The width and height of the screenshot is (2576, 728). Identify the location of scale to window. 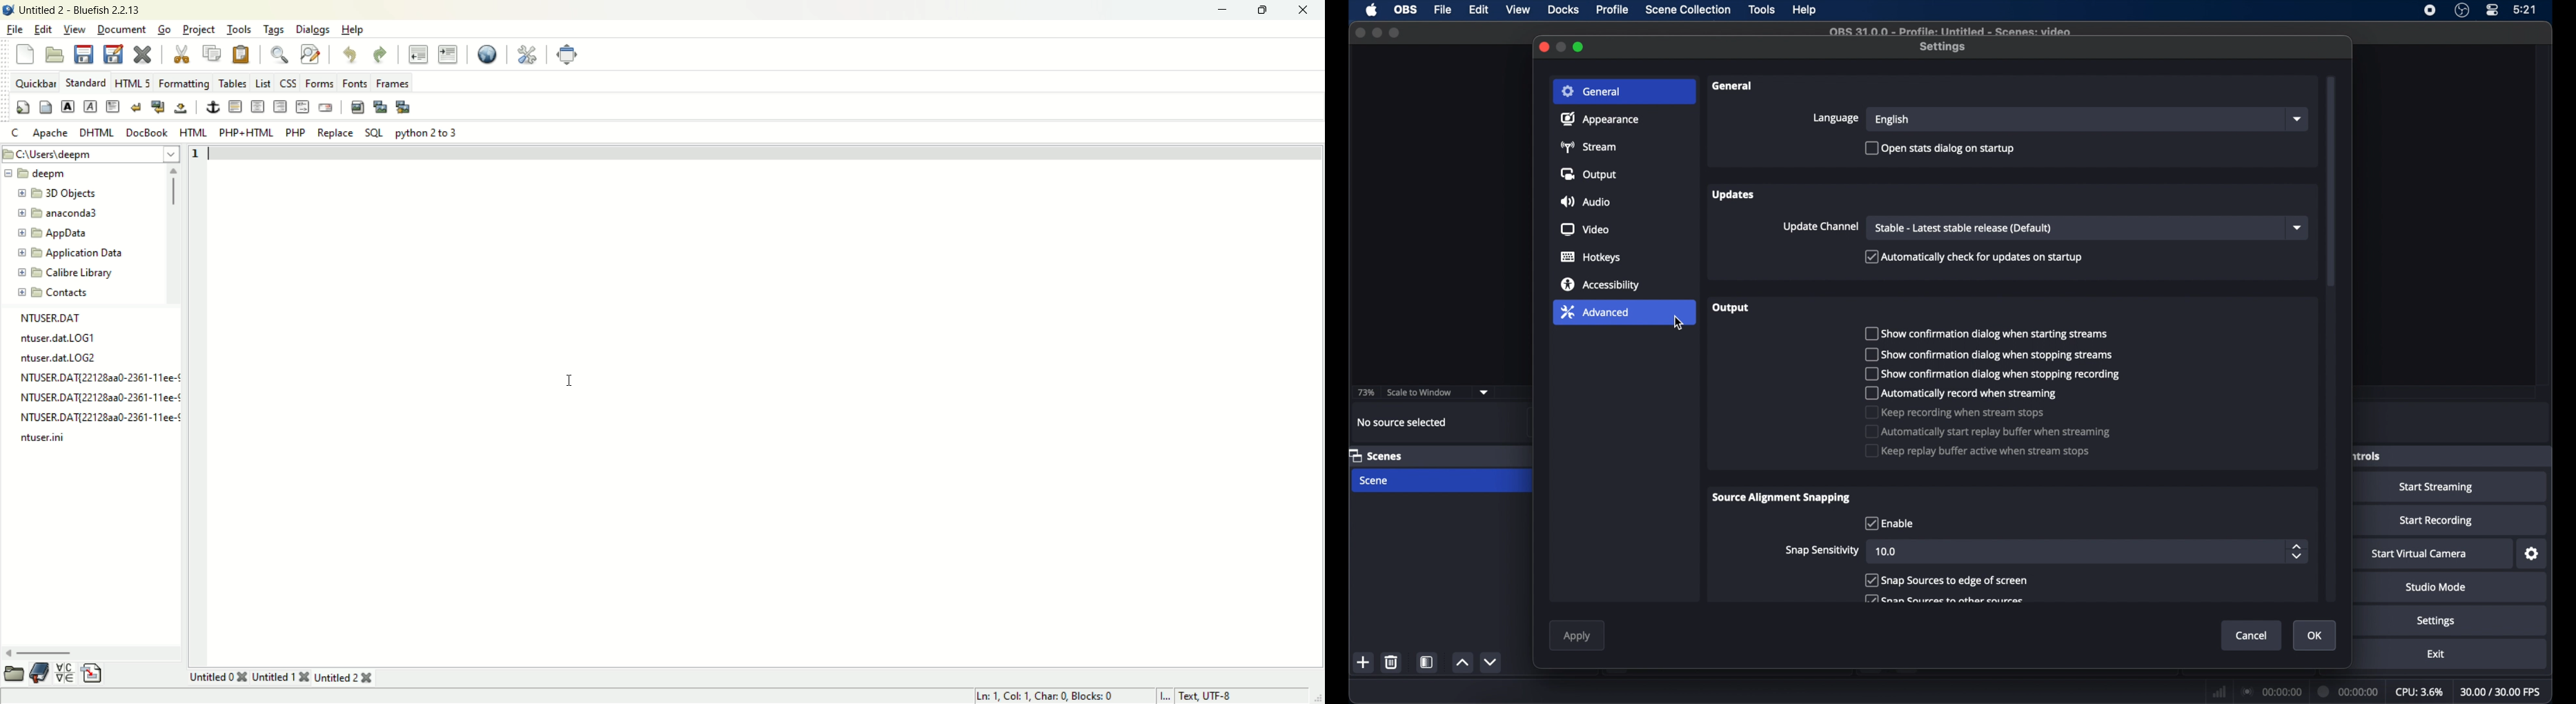
(1420, 392).